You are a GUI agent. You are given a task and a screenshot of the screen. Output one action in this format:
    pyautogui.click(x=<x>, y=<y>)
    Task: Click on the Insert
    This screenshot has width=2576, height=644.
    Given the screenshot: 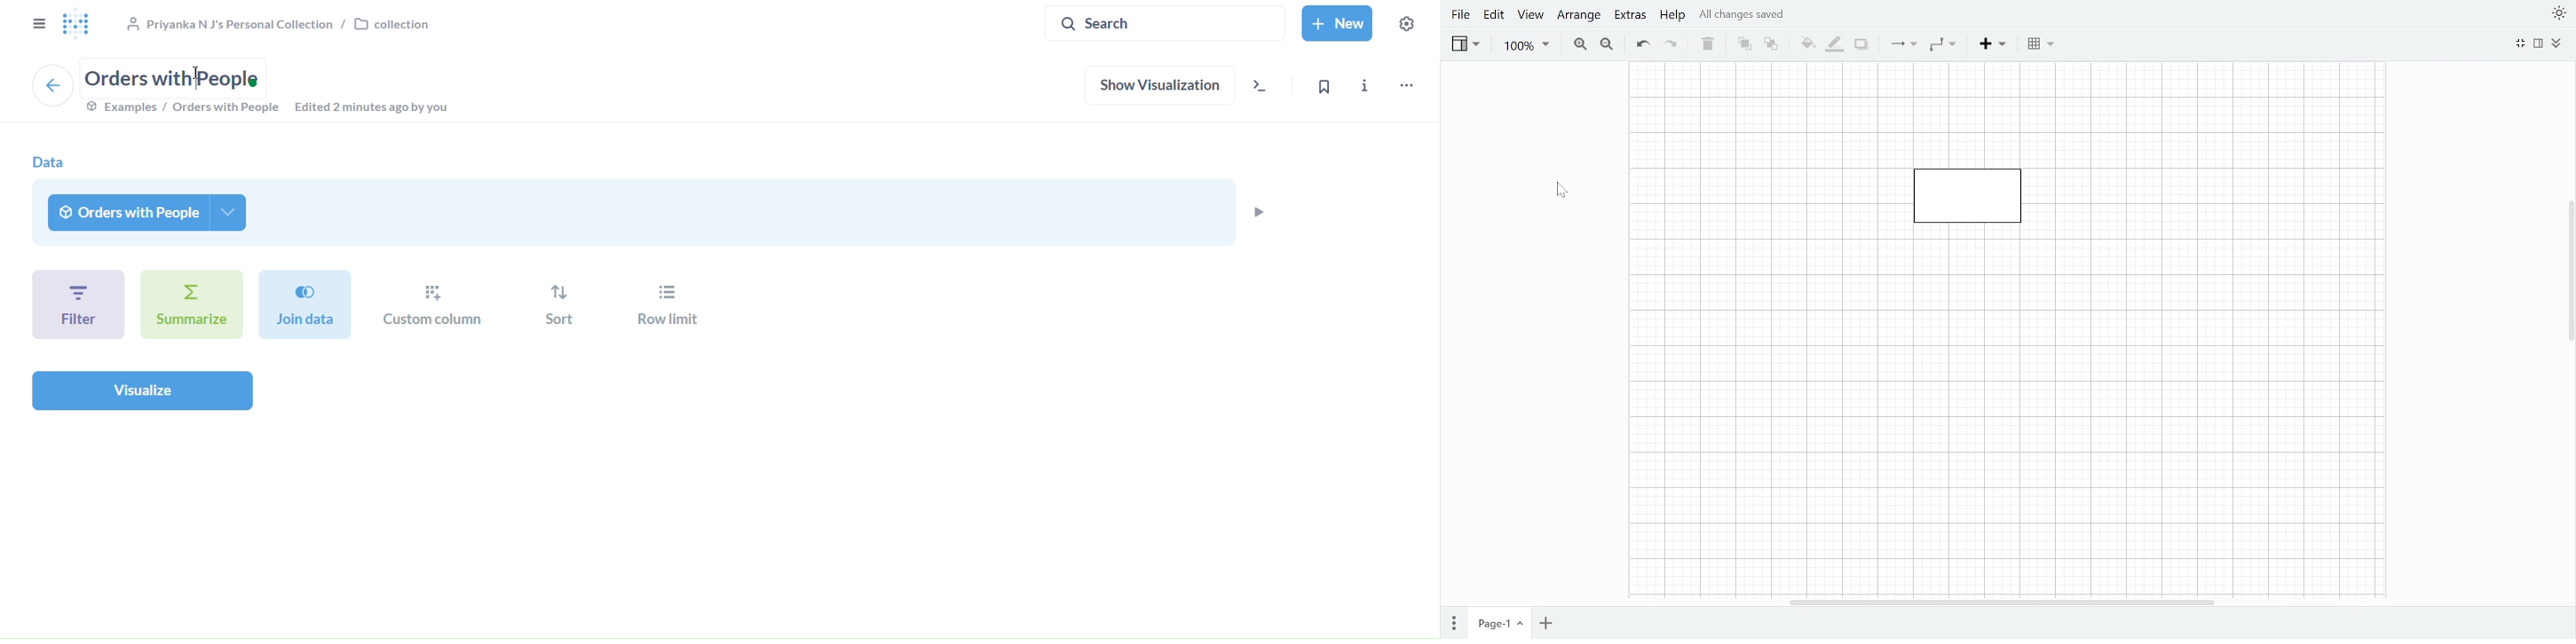 What is the action you would take?
    pyautogui.click(x=1994, y=46)
    